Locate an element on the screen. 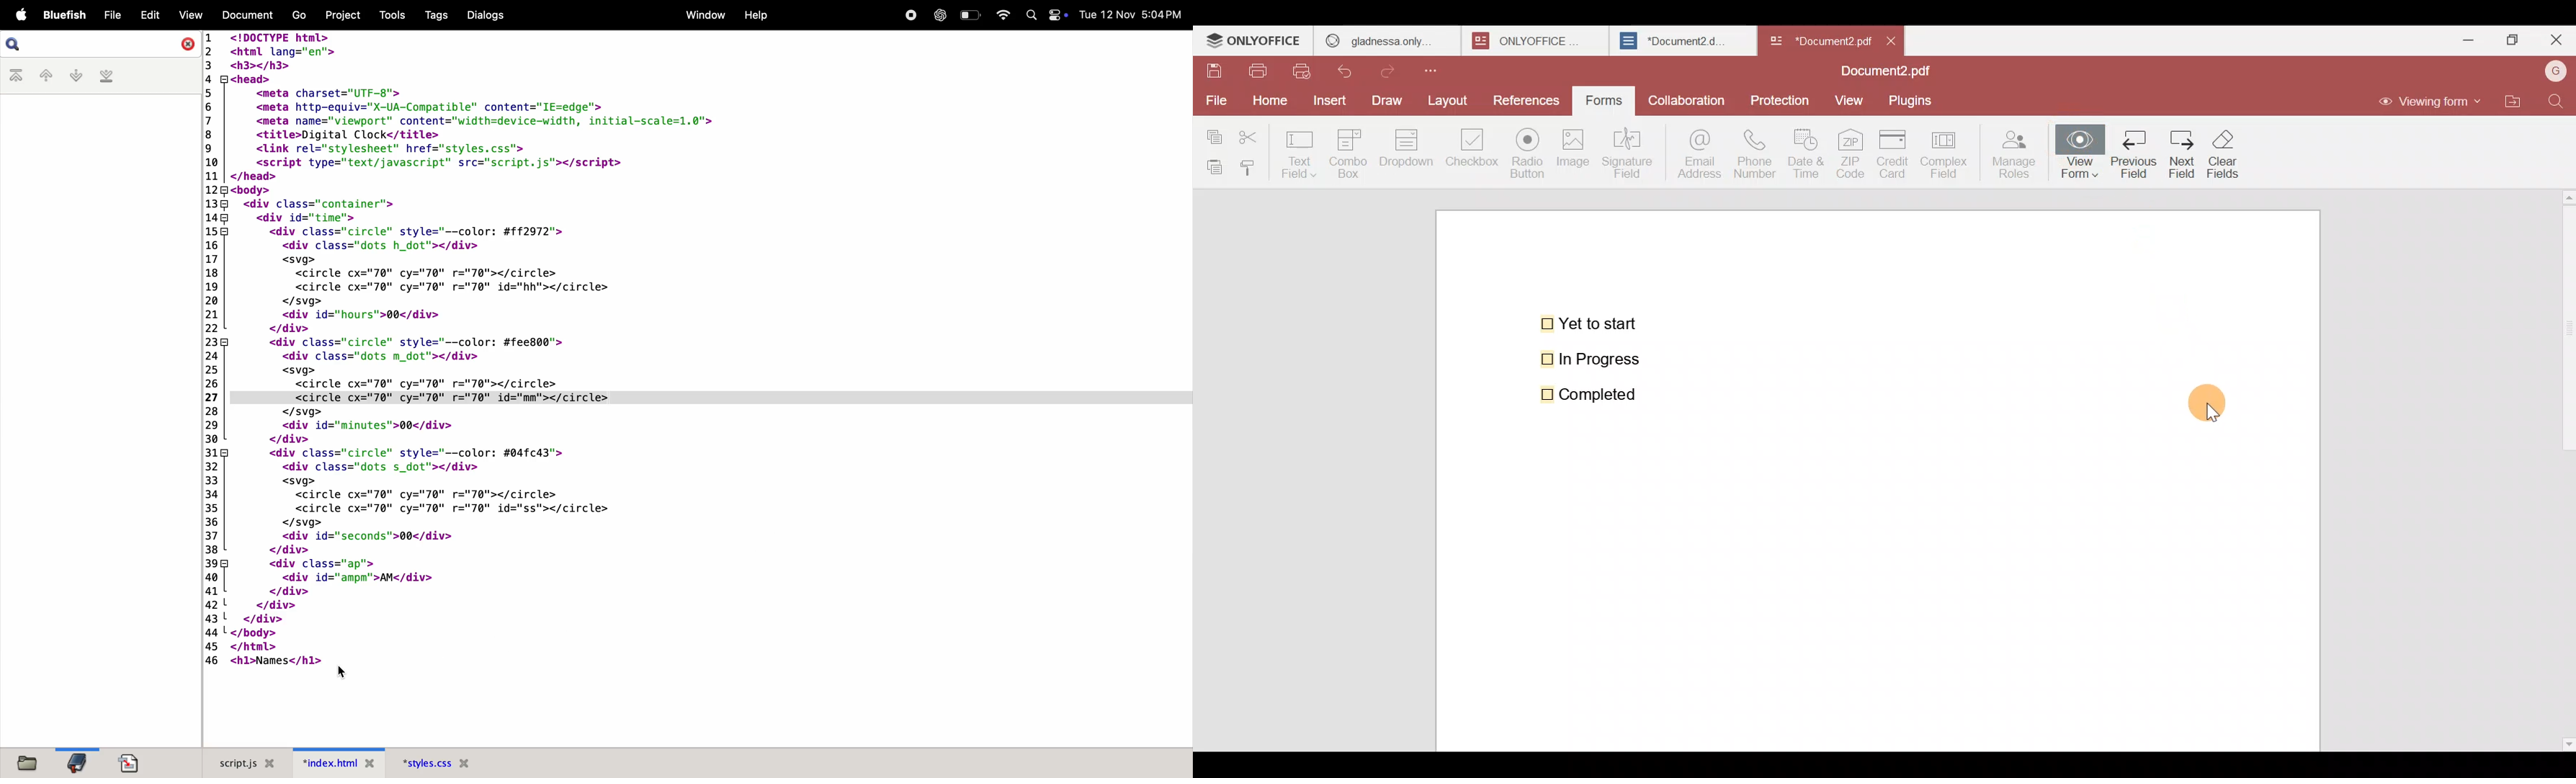 Image resolution: width=2576 pixels, height=784 pixels. go is located at coordinates (297, 16).